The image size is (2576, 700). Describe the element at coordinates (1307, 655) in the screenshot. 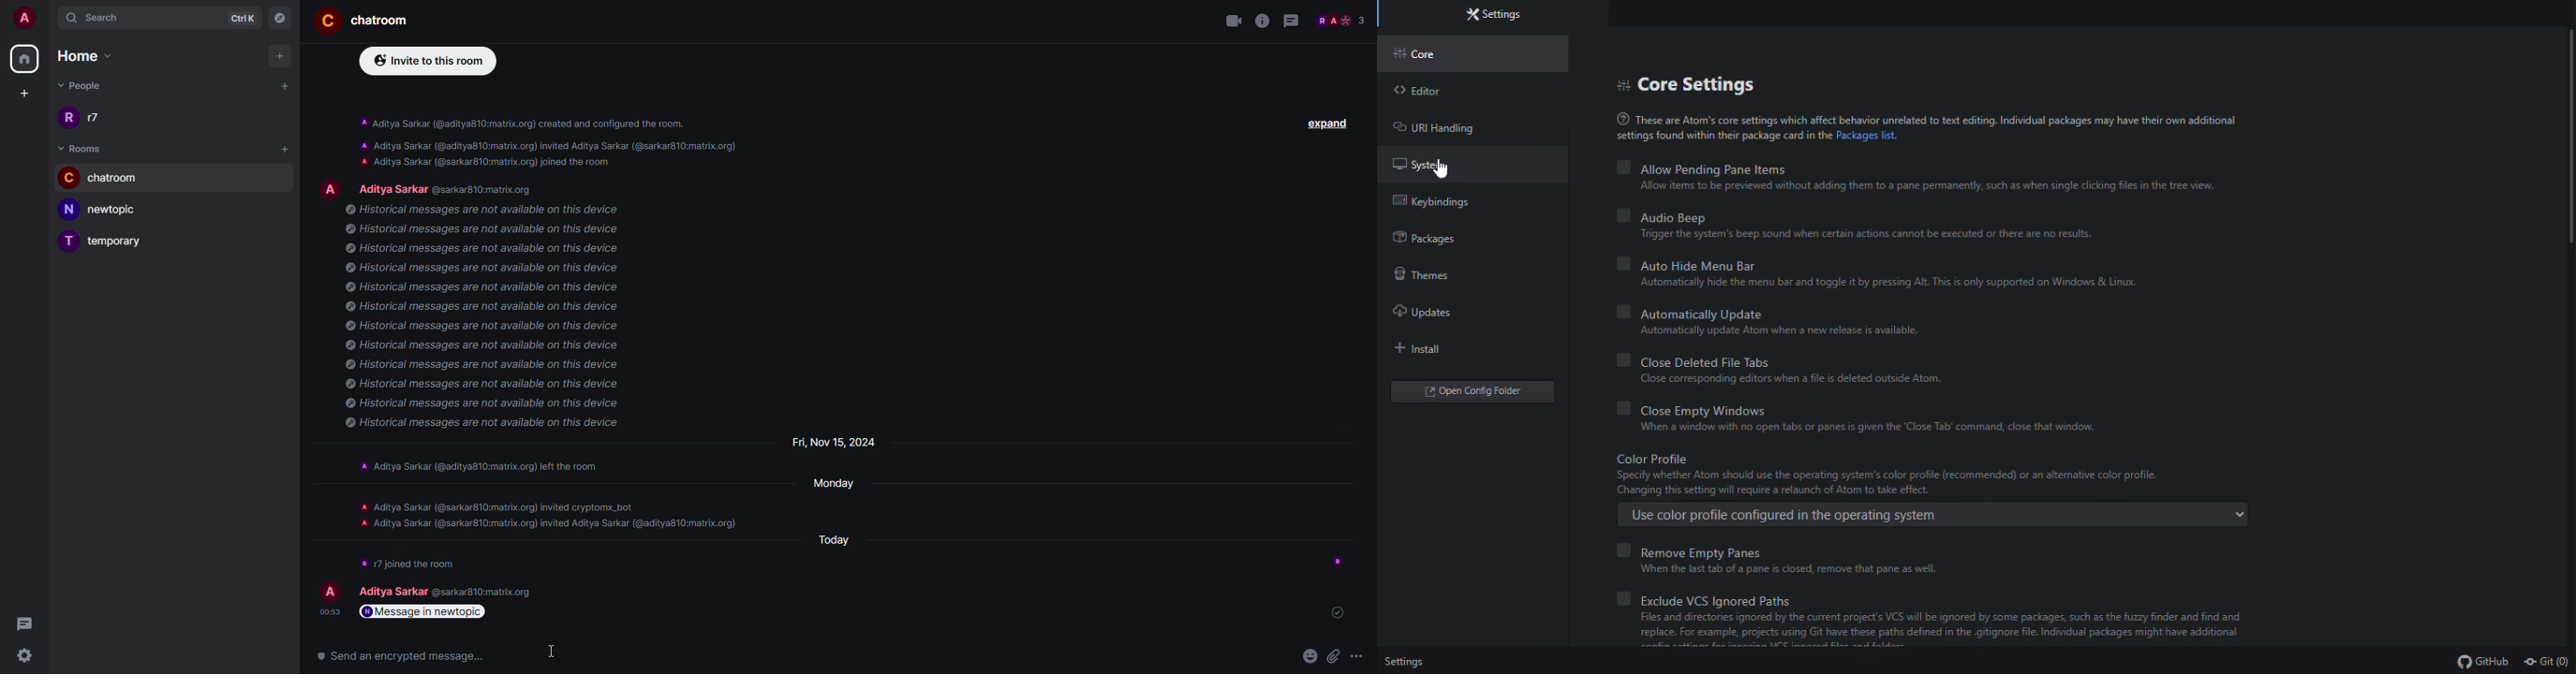

I see `emoji` at that location.